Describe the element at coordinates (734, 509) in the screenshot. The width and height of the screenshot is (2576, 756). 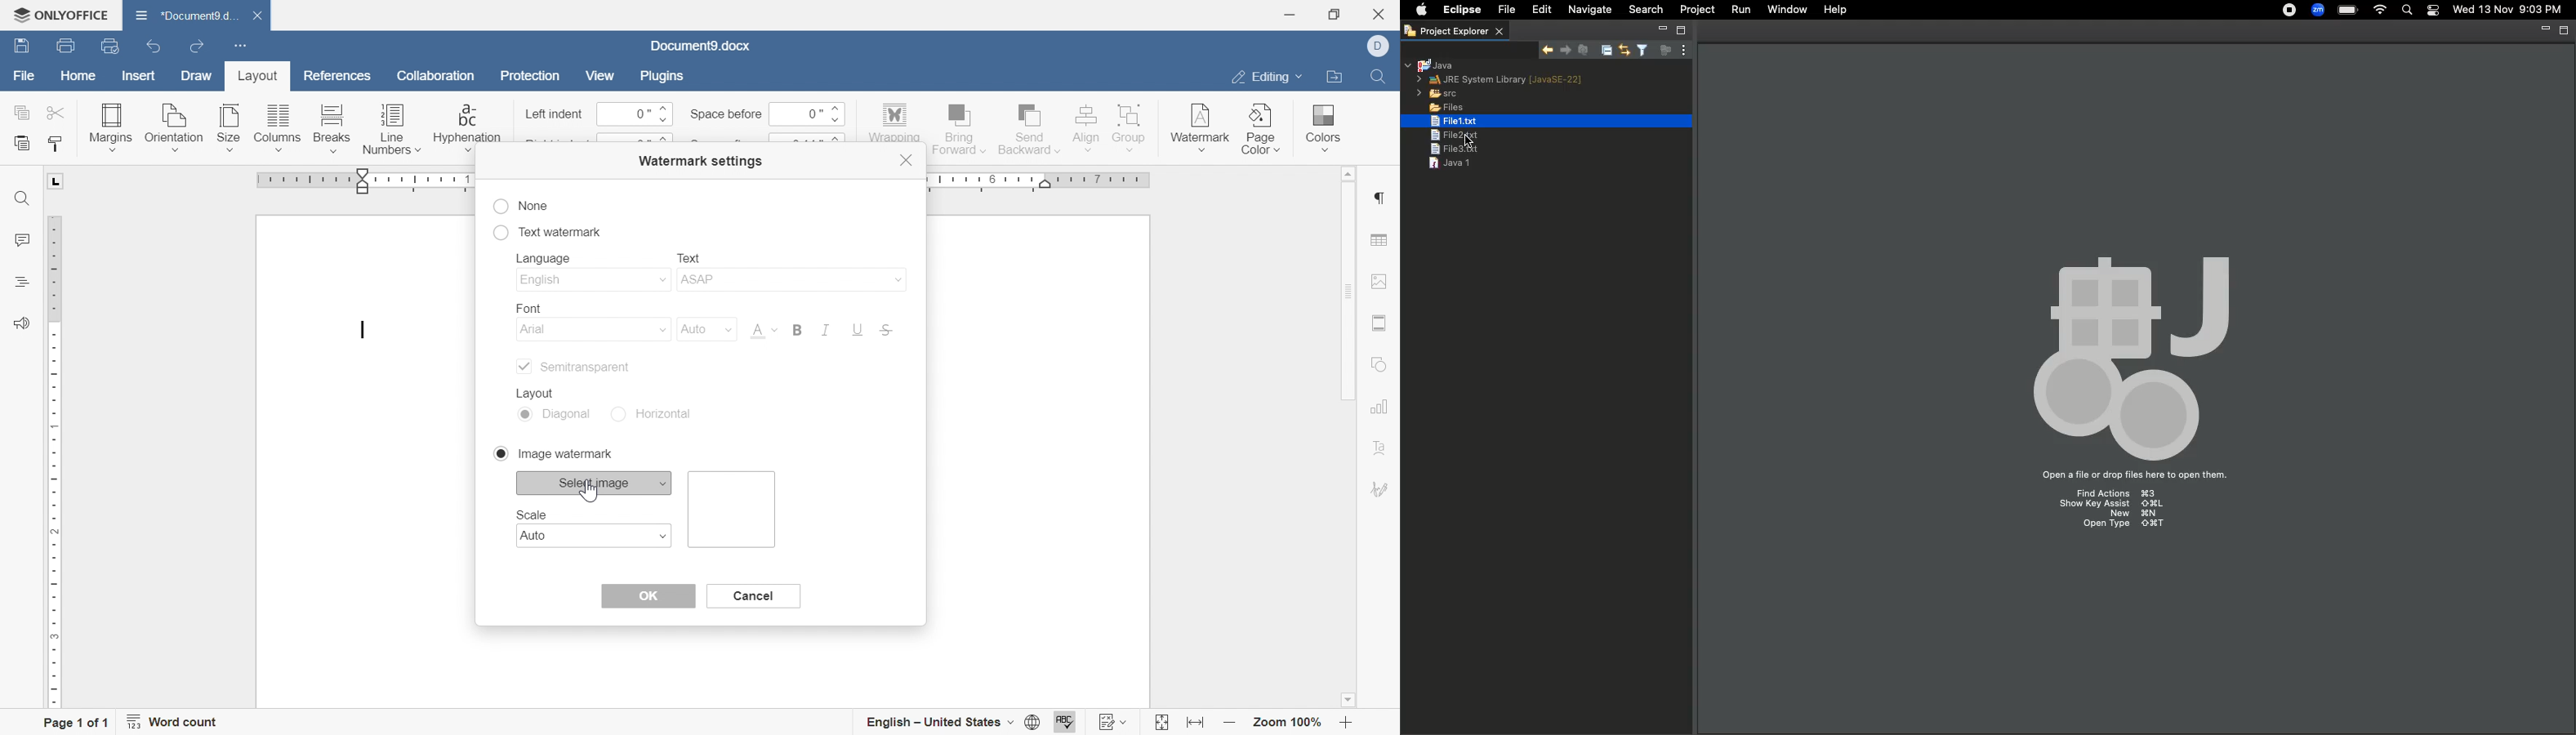
I see `box` at that location.